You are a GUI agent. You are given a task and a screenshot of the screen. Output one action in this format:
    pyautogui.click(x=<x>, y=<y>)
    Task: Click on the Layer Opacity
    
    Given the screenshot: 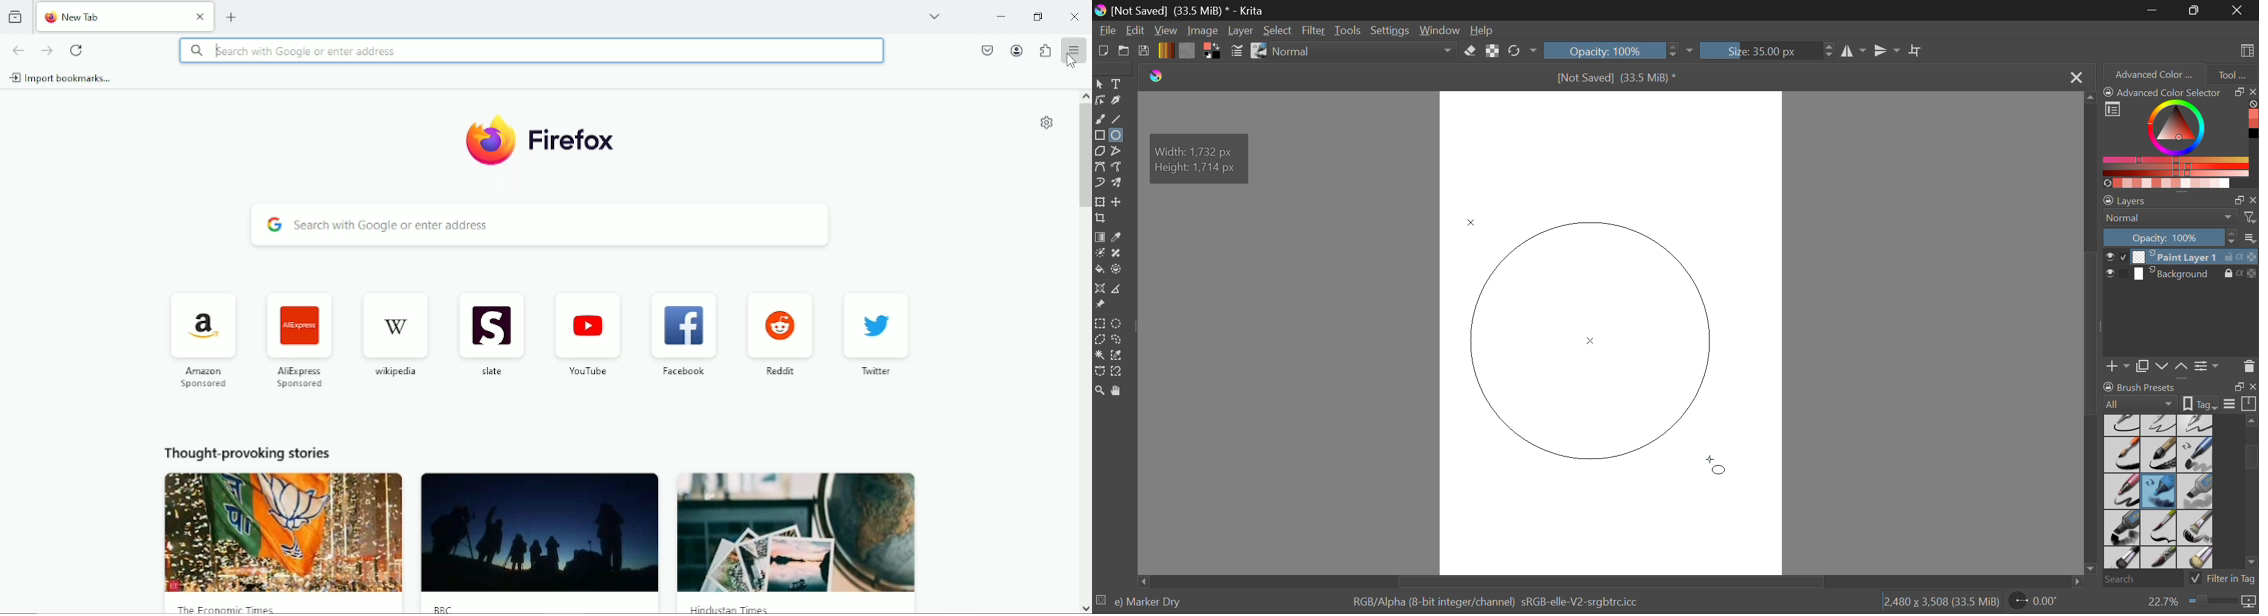 What is the action you would take?
    pyautogui.click(x=2180, y=237)
    